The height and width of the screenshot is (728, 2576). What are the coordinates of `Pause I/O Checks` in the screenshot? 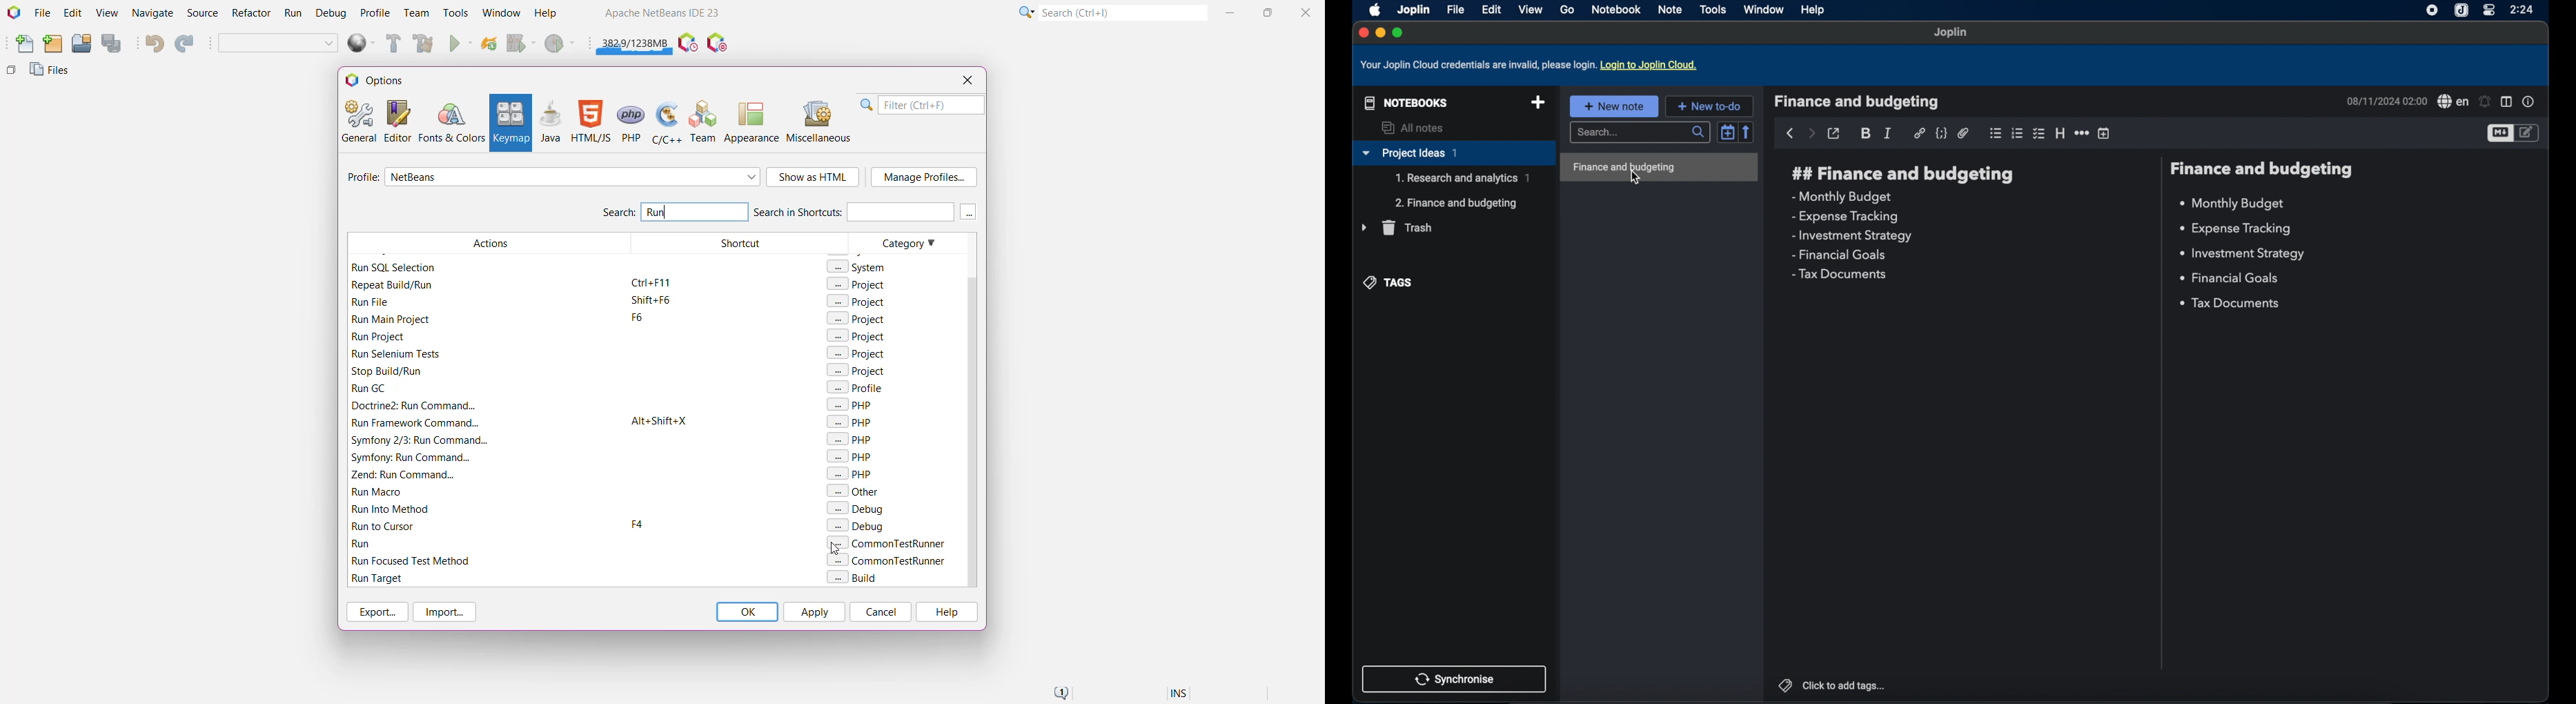 It's located at (718, 43).